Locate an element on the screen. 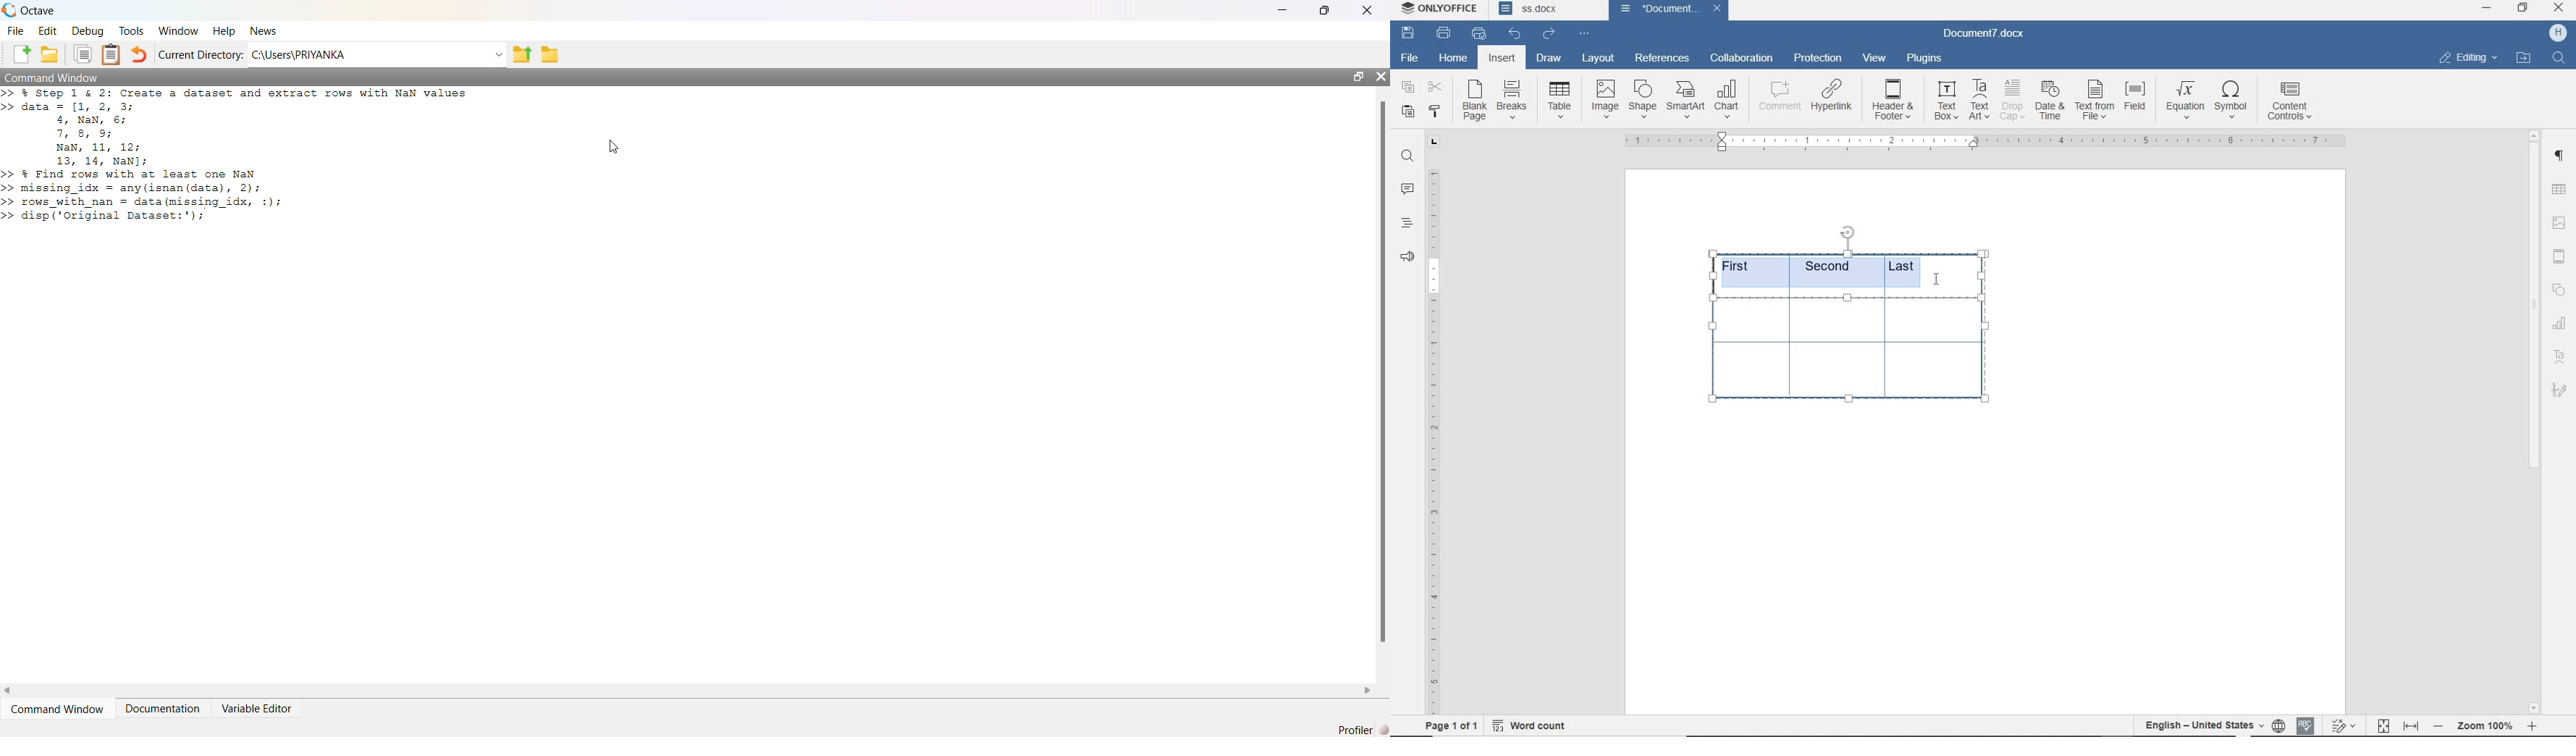 Image resolution: width=2576 pixels, height=756 pixels. save is located at coordinates (1411, 34).